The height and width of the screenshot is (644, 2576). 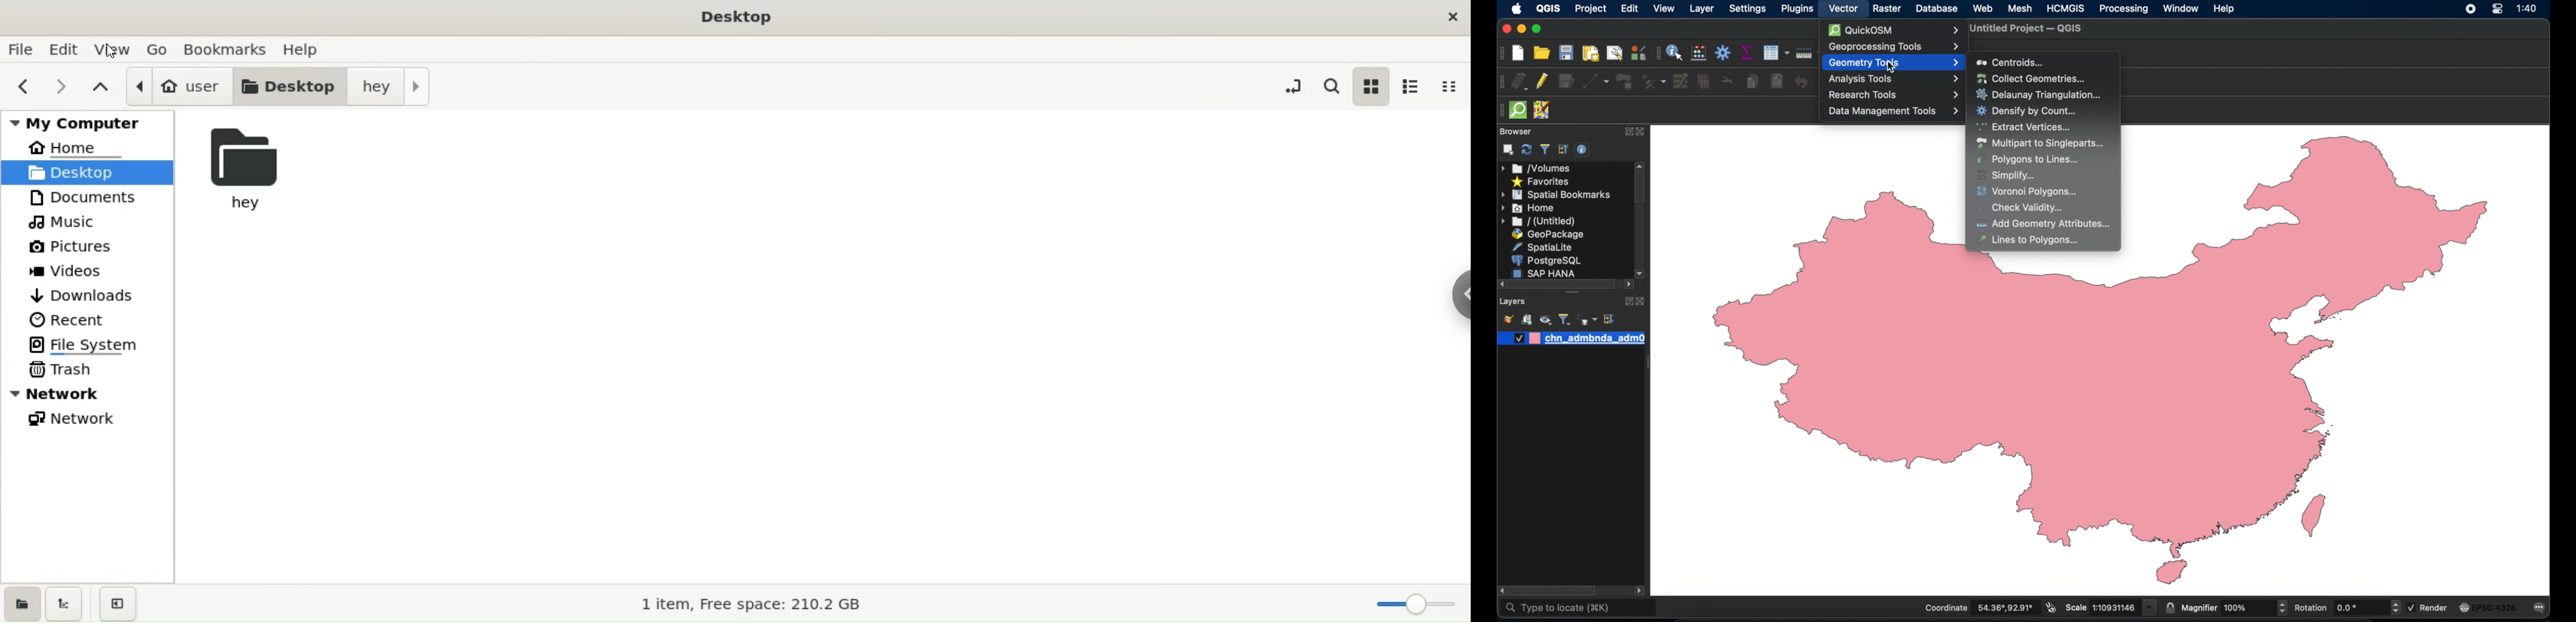 I want to click on icon view, so click(x=1373, y=84).